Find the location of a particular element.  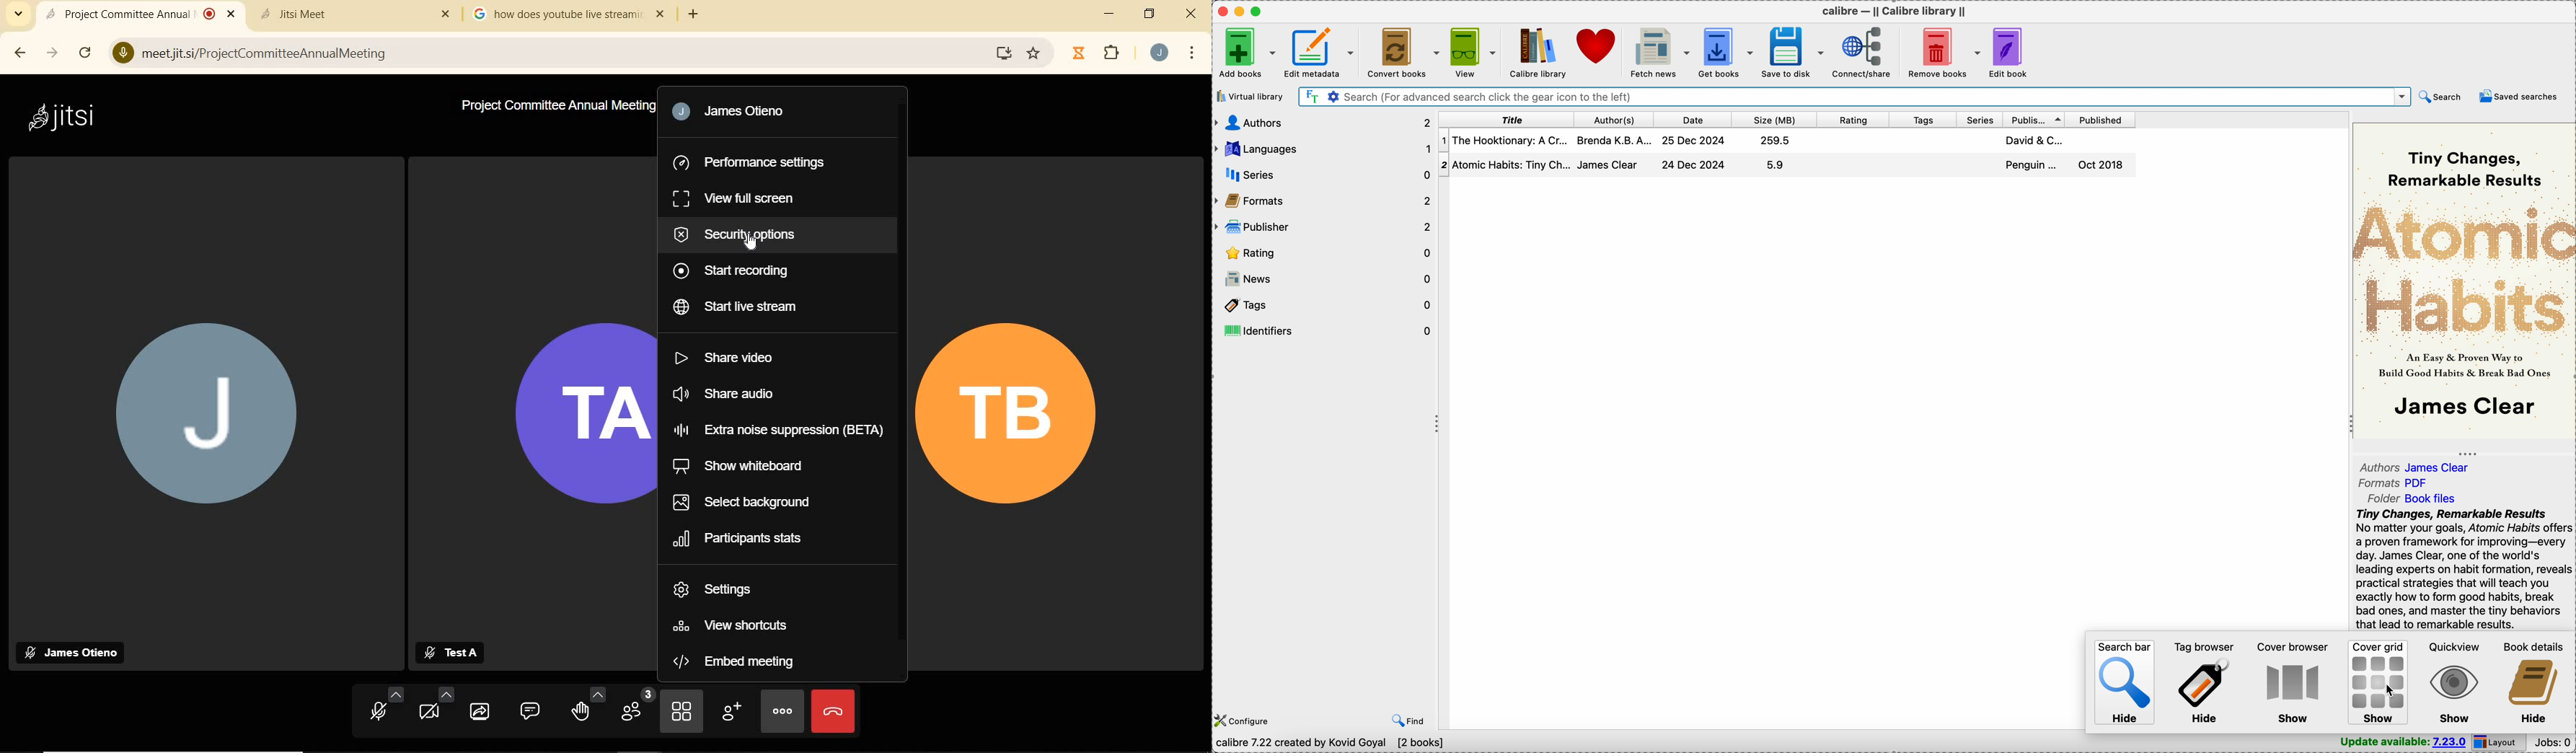

VIEW FULL SCREEN is located at coordinates (737, 198).